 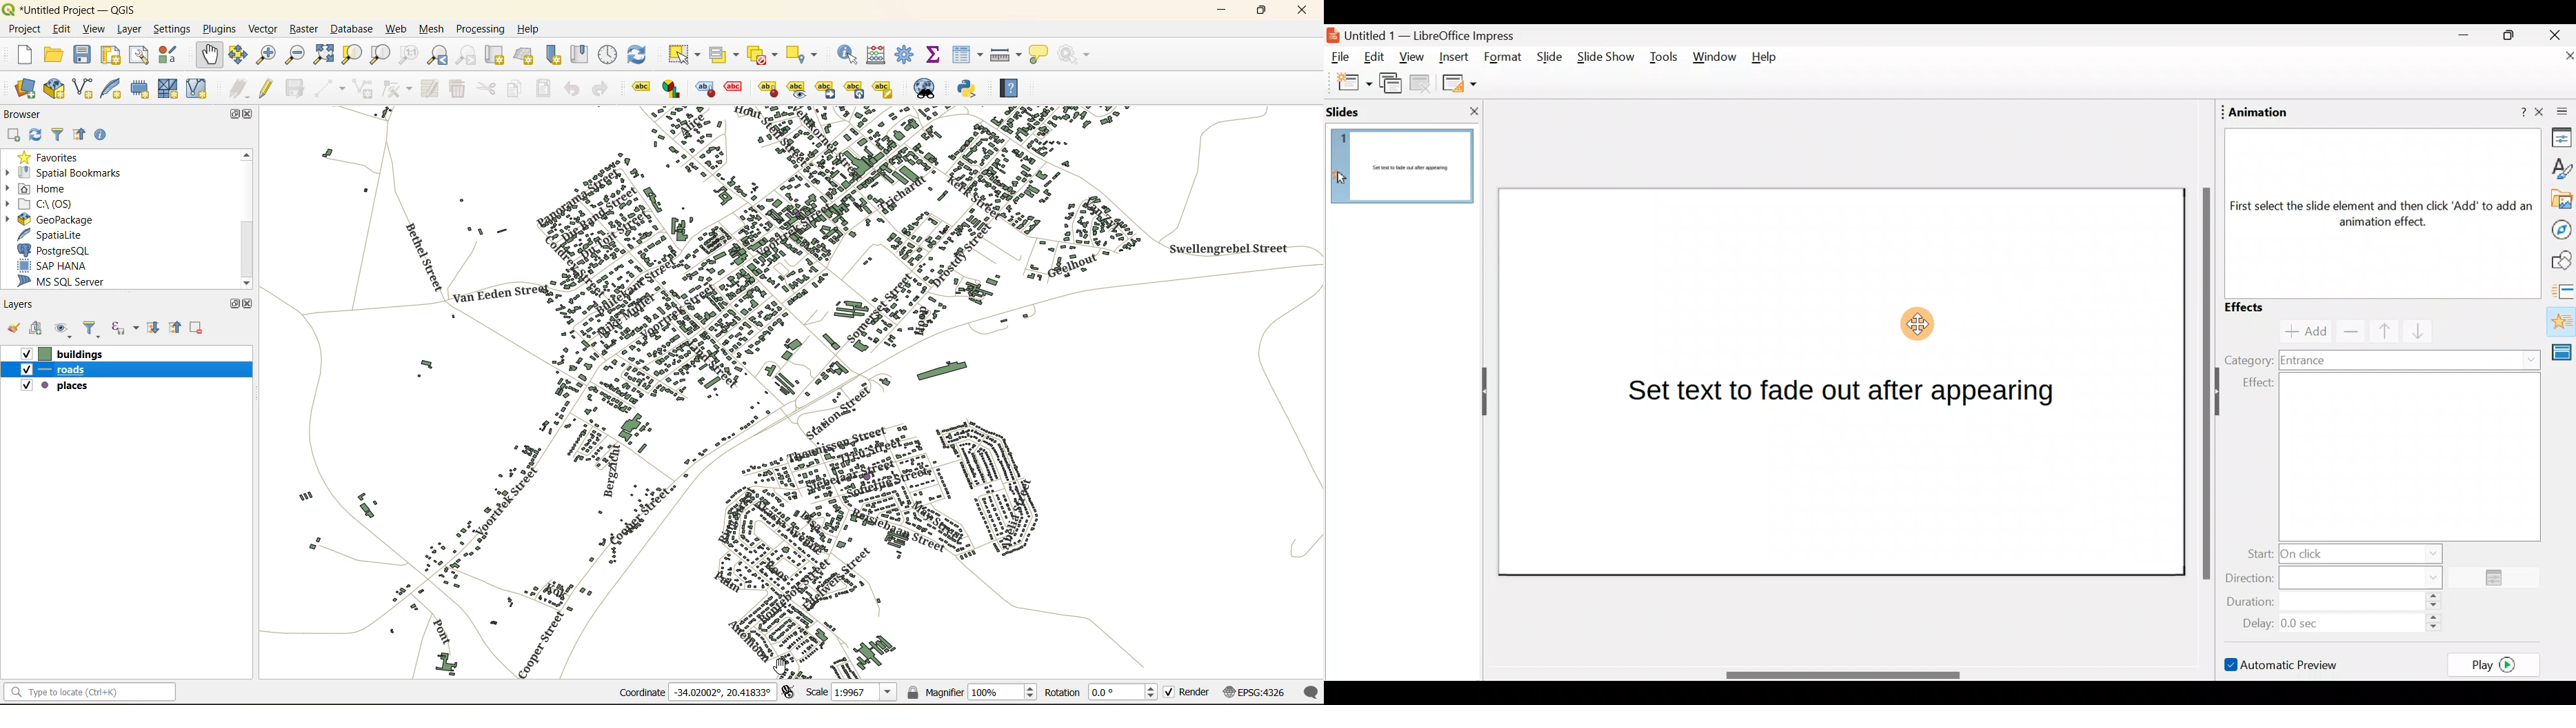 I want to click on Minimise, so click(x=2462, y=39).